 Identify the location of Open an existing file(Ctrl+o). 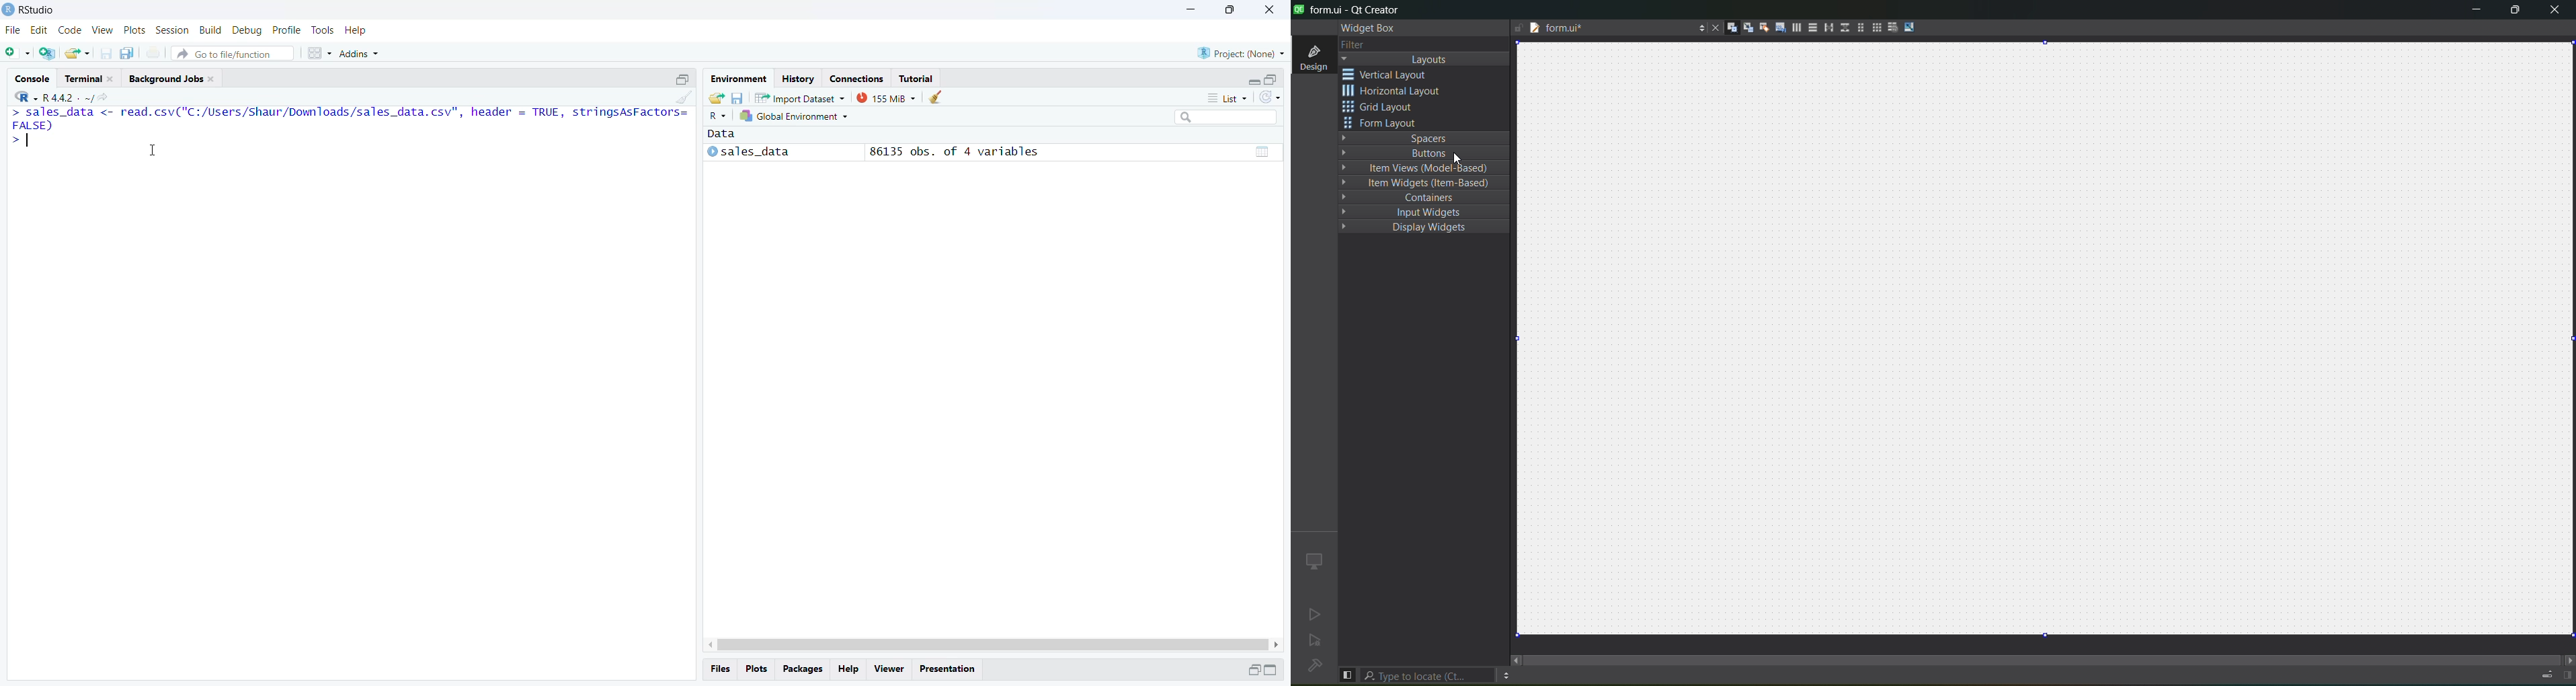
(79, 53).